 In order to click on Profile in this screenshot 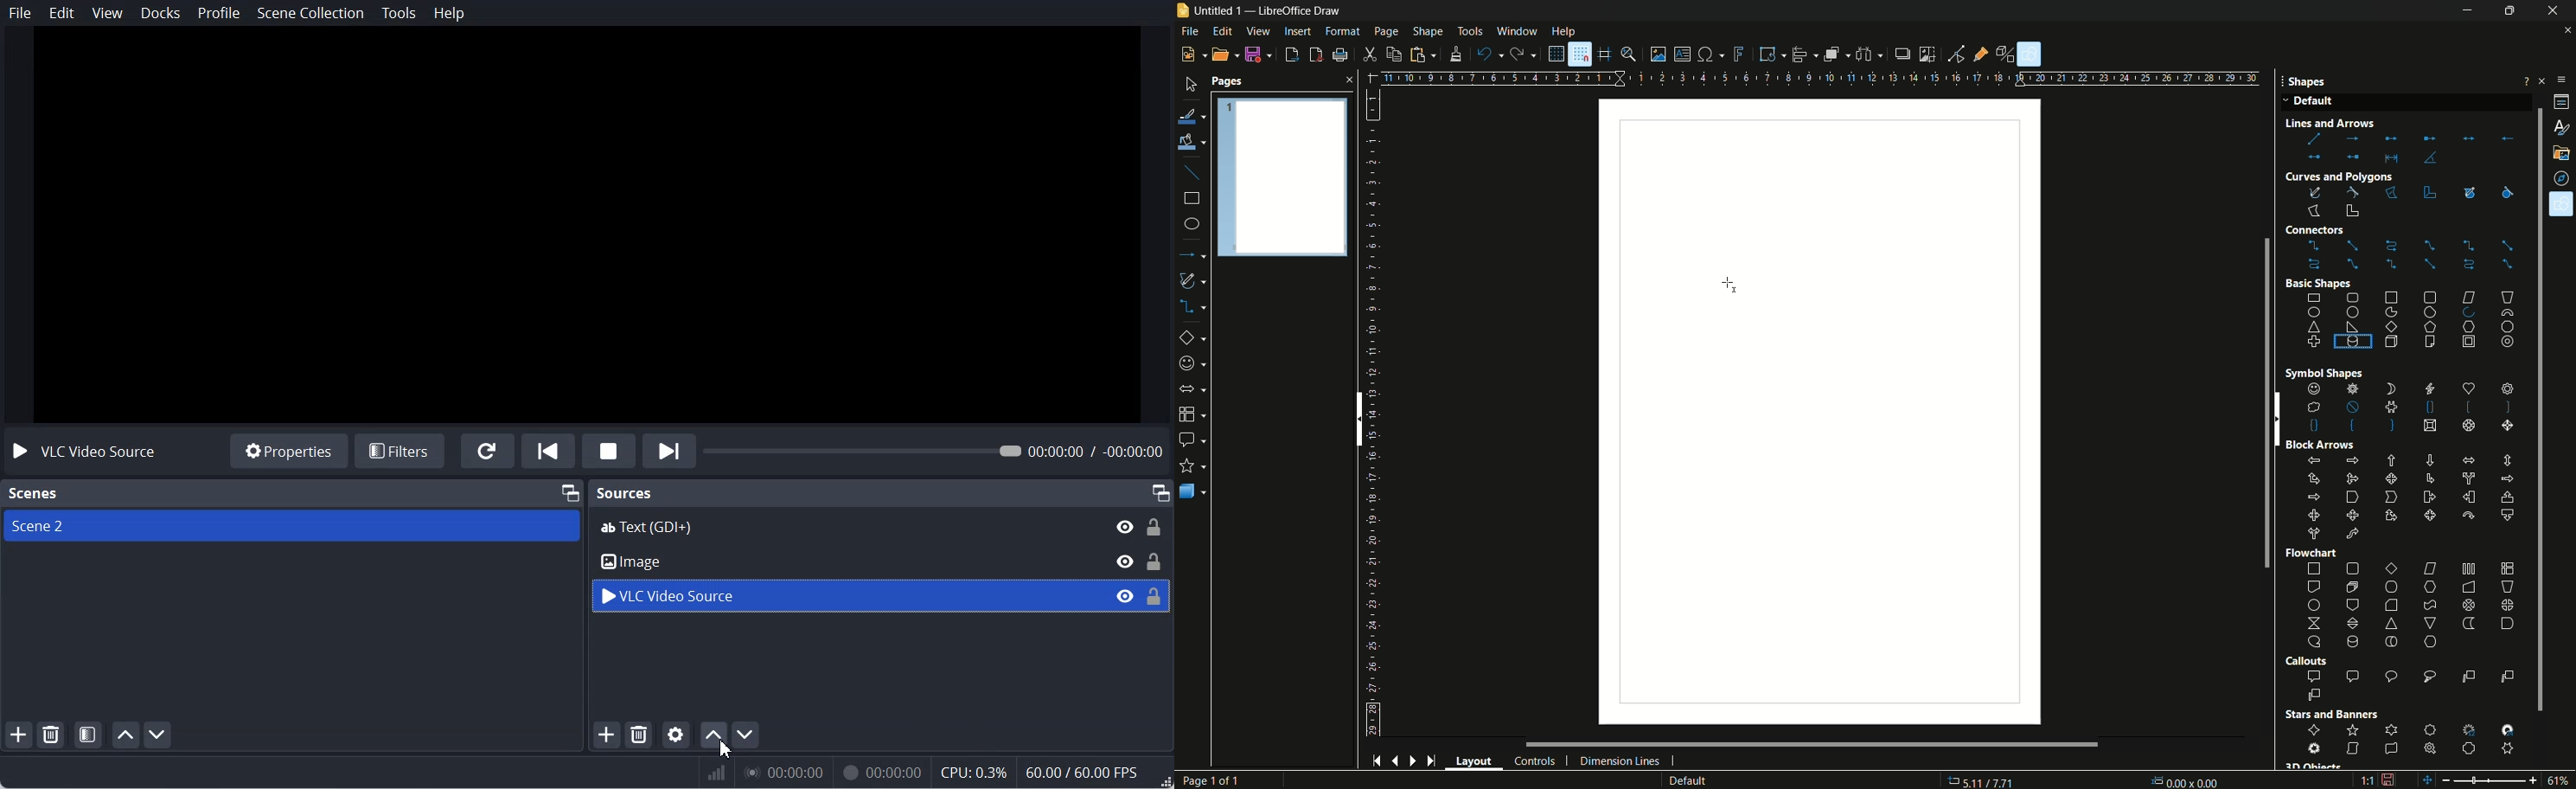, I will do `click(220, 13)`.